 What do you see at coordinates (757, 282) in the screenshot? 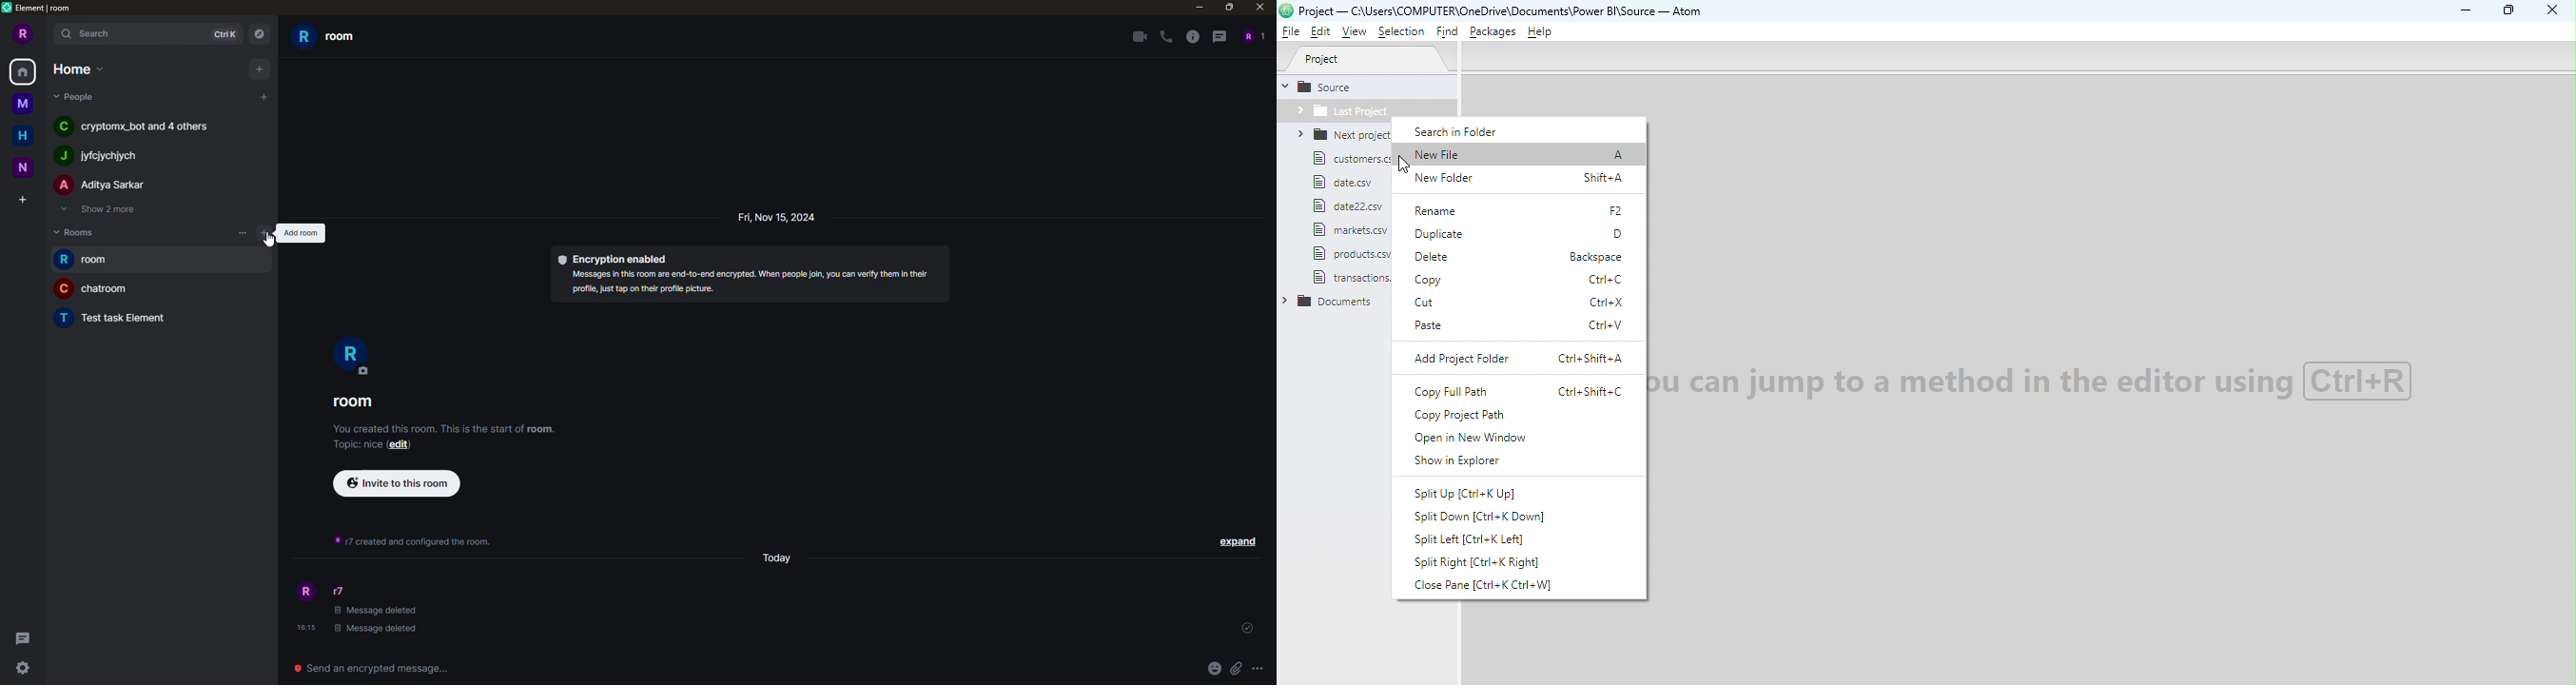
I see `info` at bounding box center [757, 282].